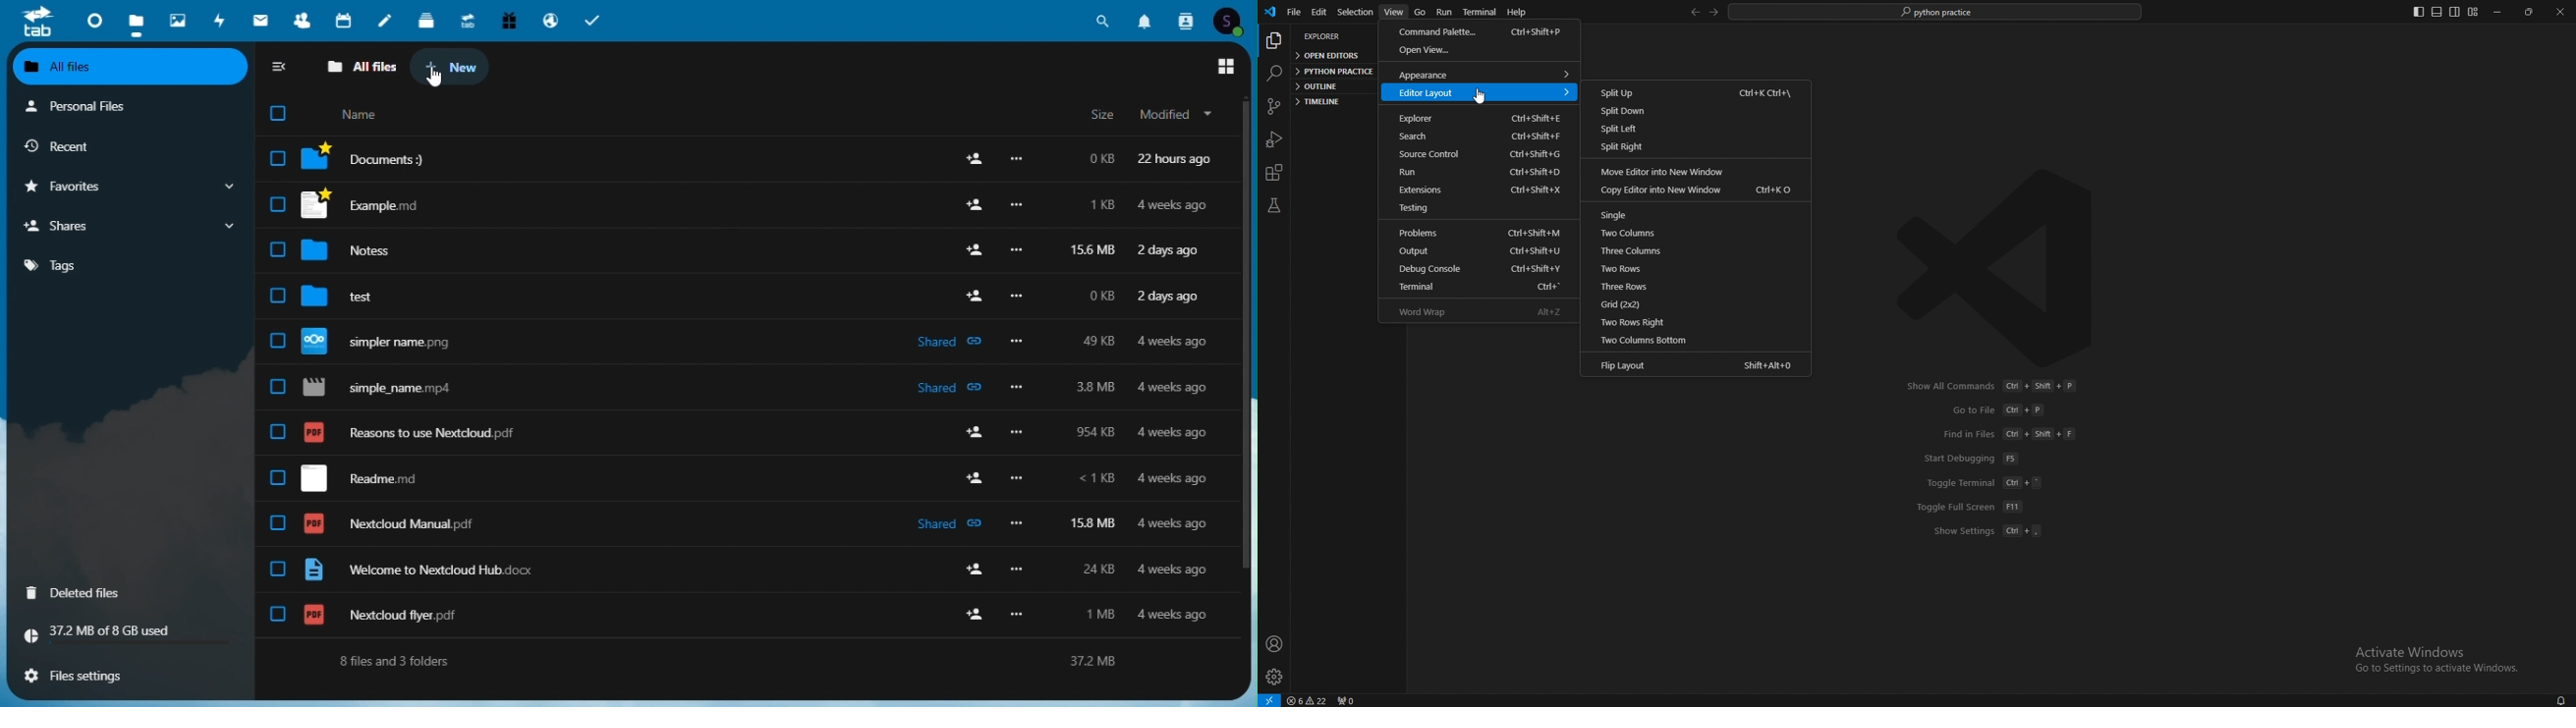  What do you see at coordinates (1184, 20) in the screenshot?
I see `Contacts` at bounding box center [1184, 20].